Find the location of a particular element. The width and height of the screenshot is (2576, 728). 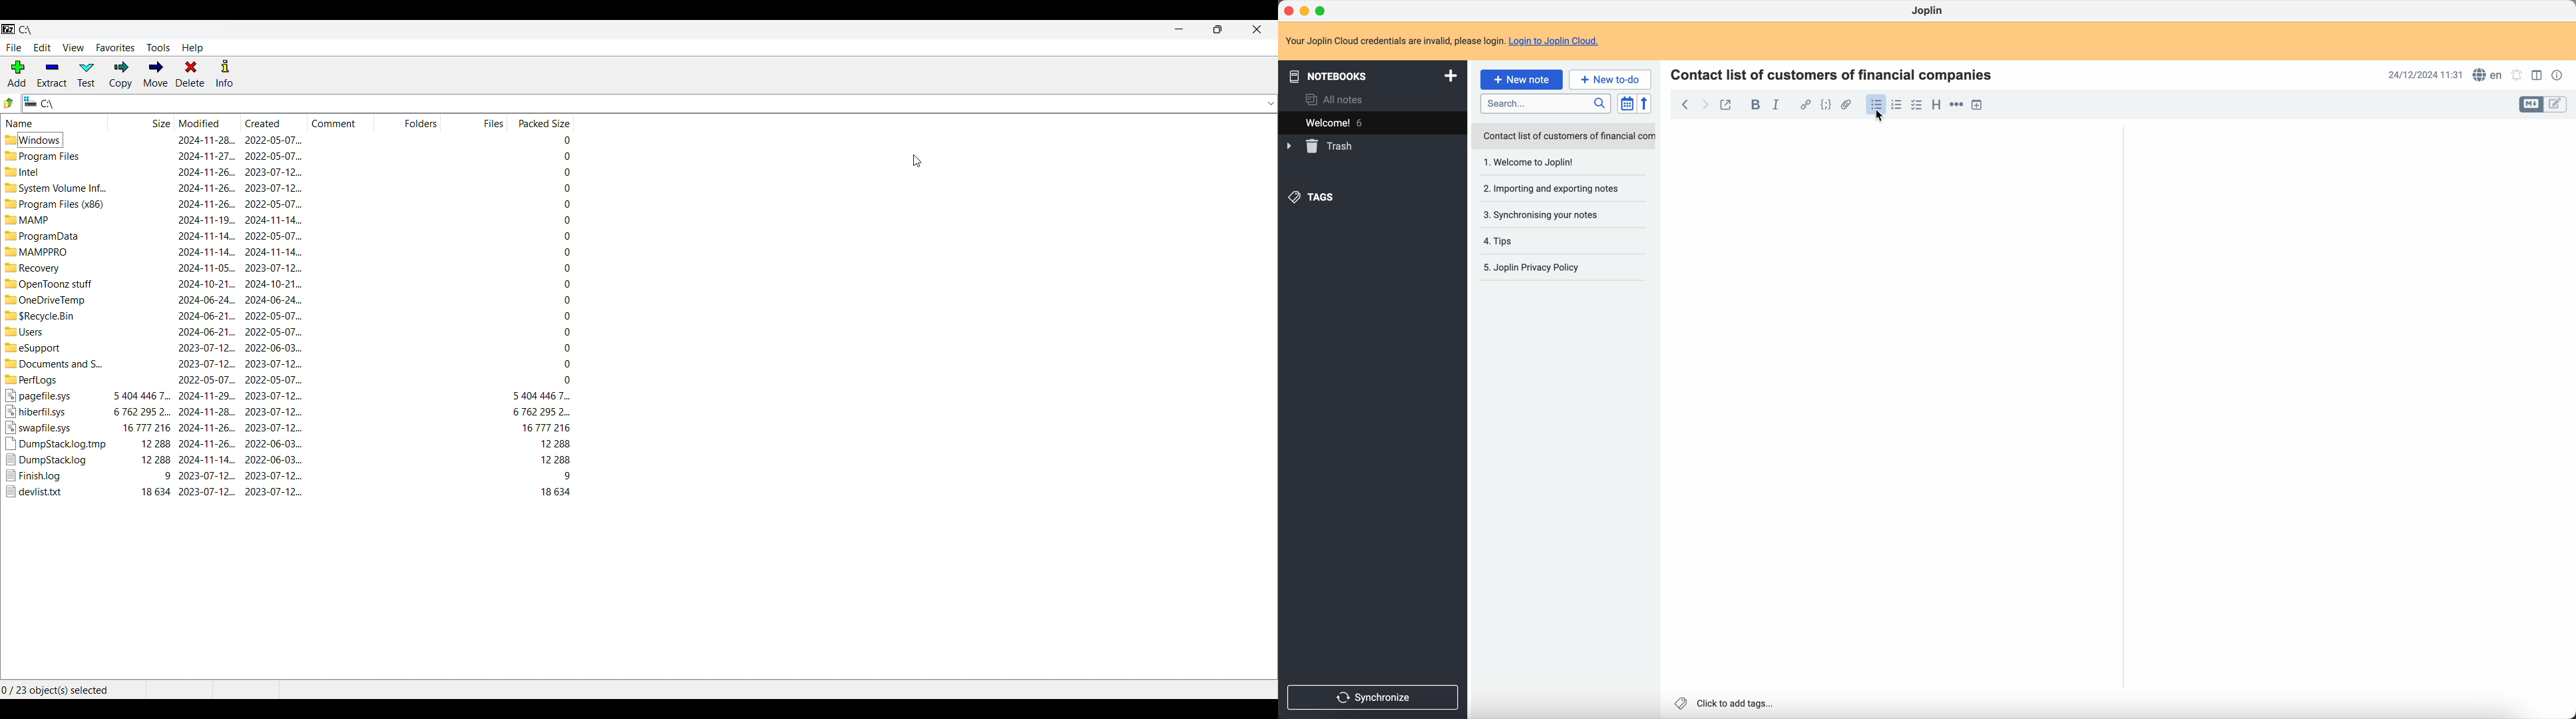

4. Tips is located at coordinates (1529, 241).